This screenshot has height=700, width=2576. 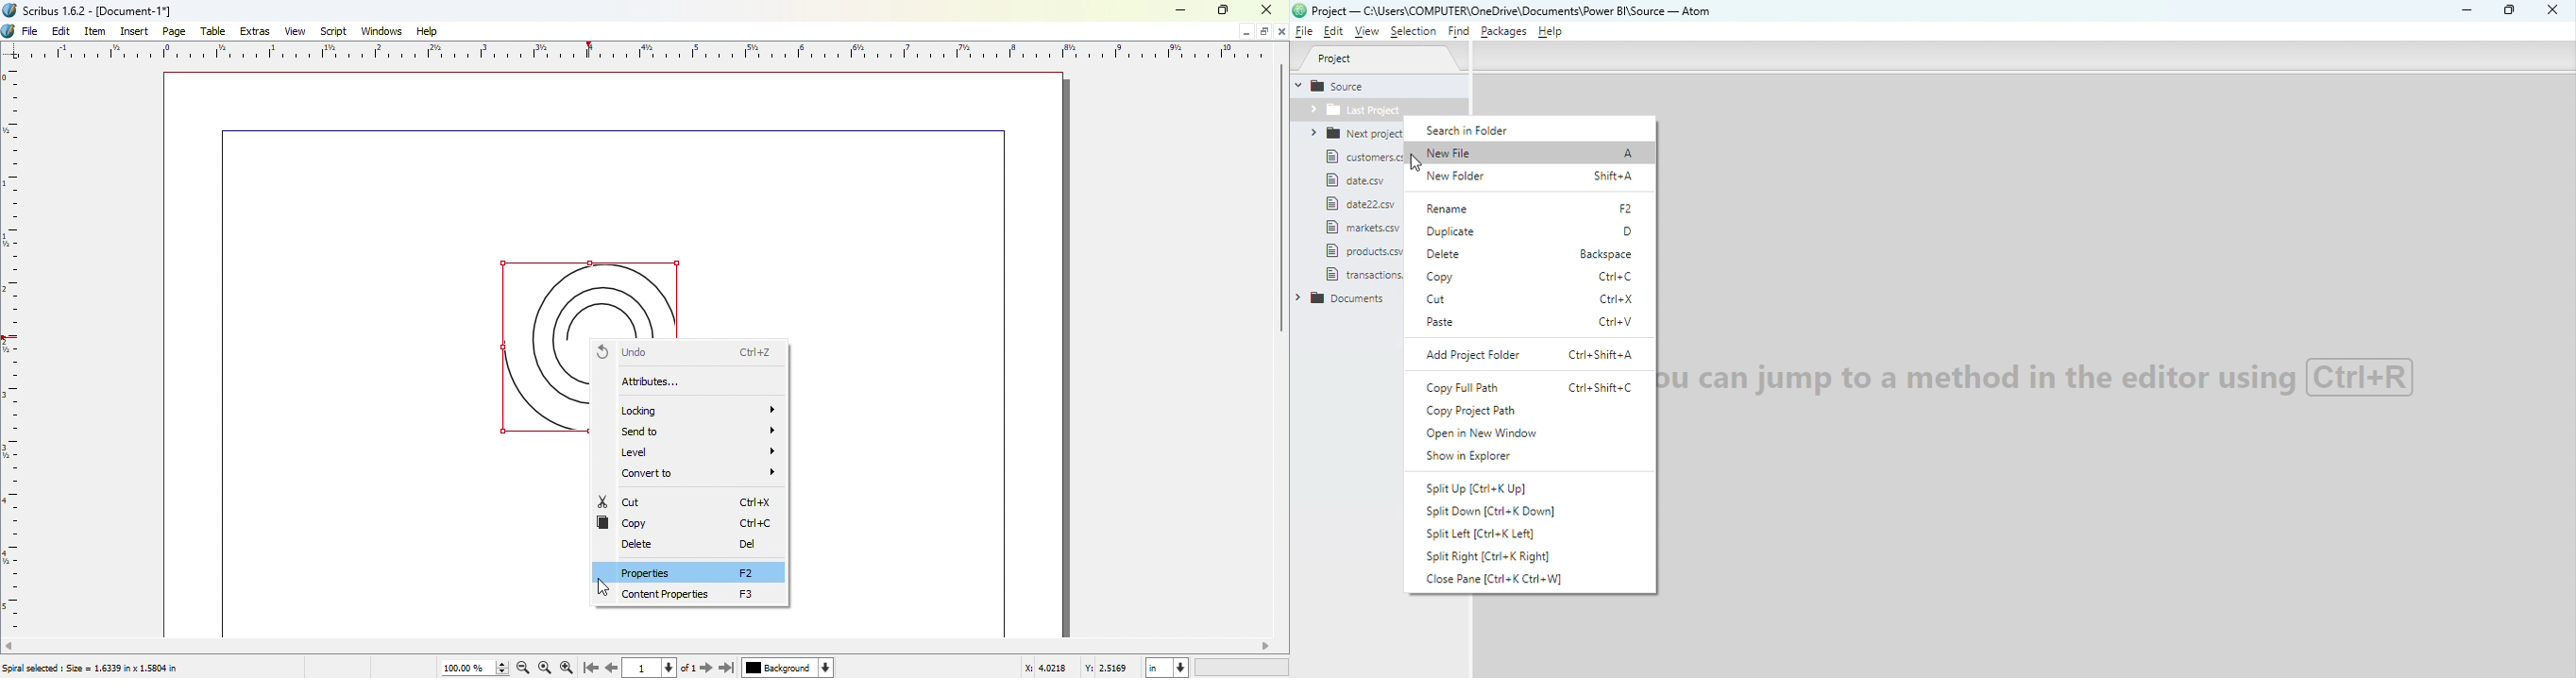 I want to click on Copy full path, so click(x=1534, y=389).